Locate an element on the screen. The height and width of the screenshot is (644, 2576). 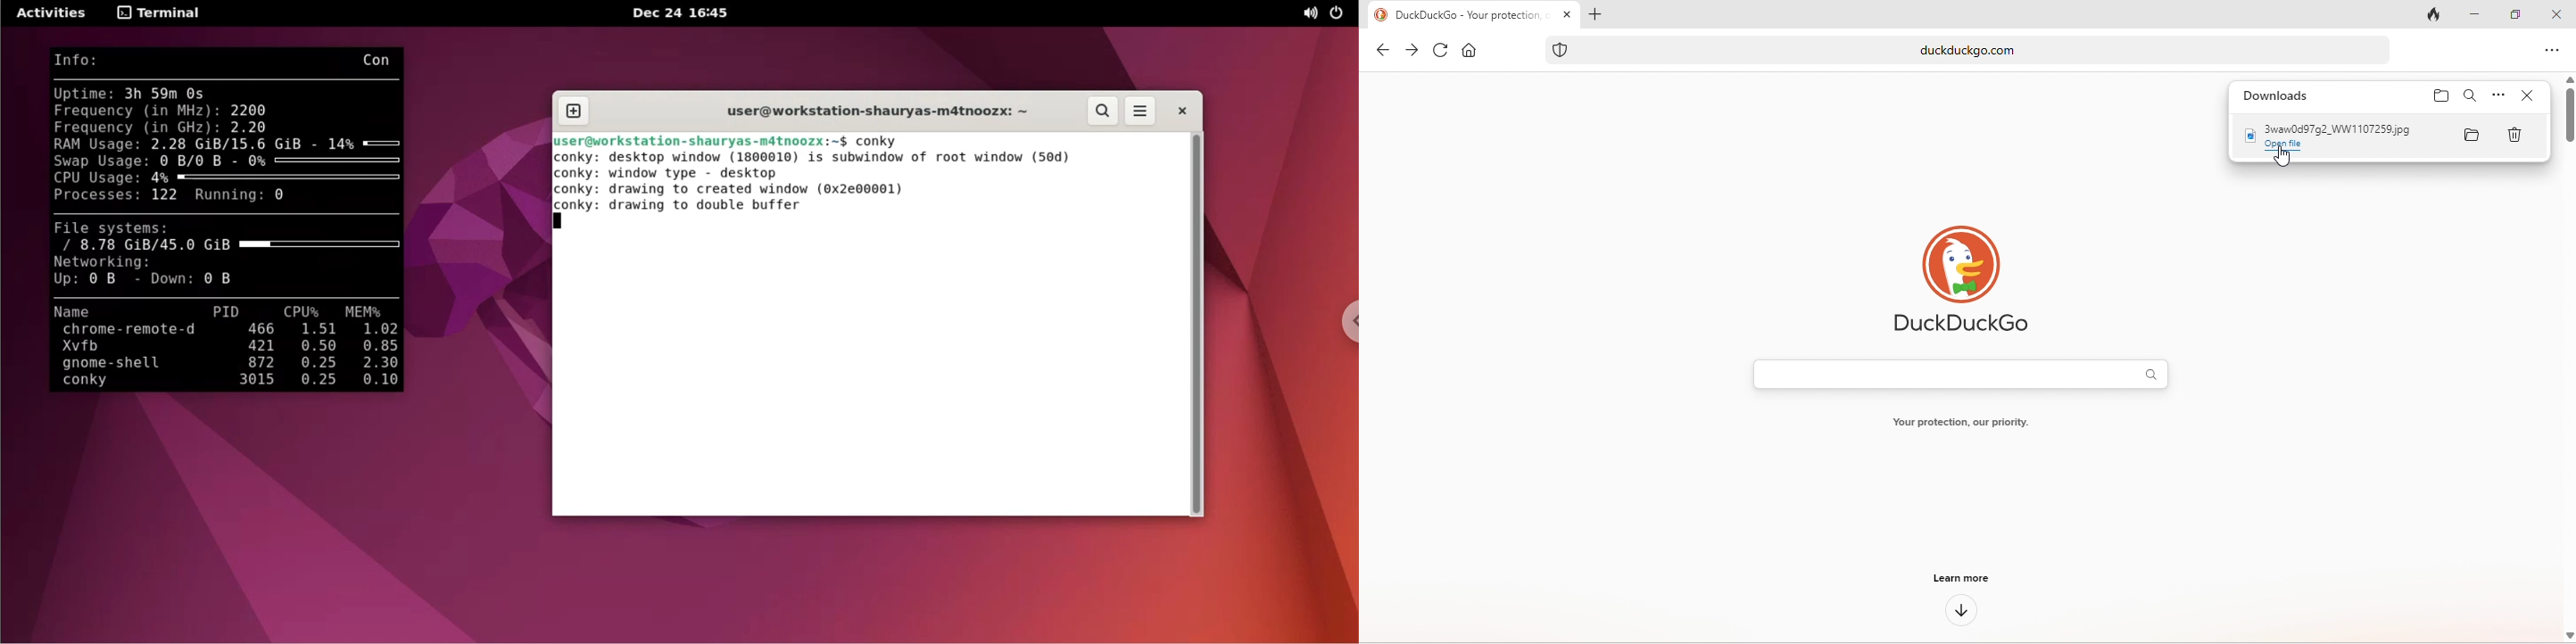
back is located at coordinates (1378, 51).